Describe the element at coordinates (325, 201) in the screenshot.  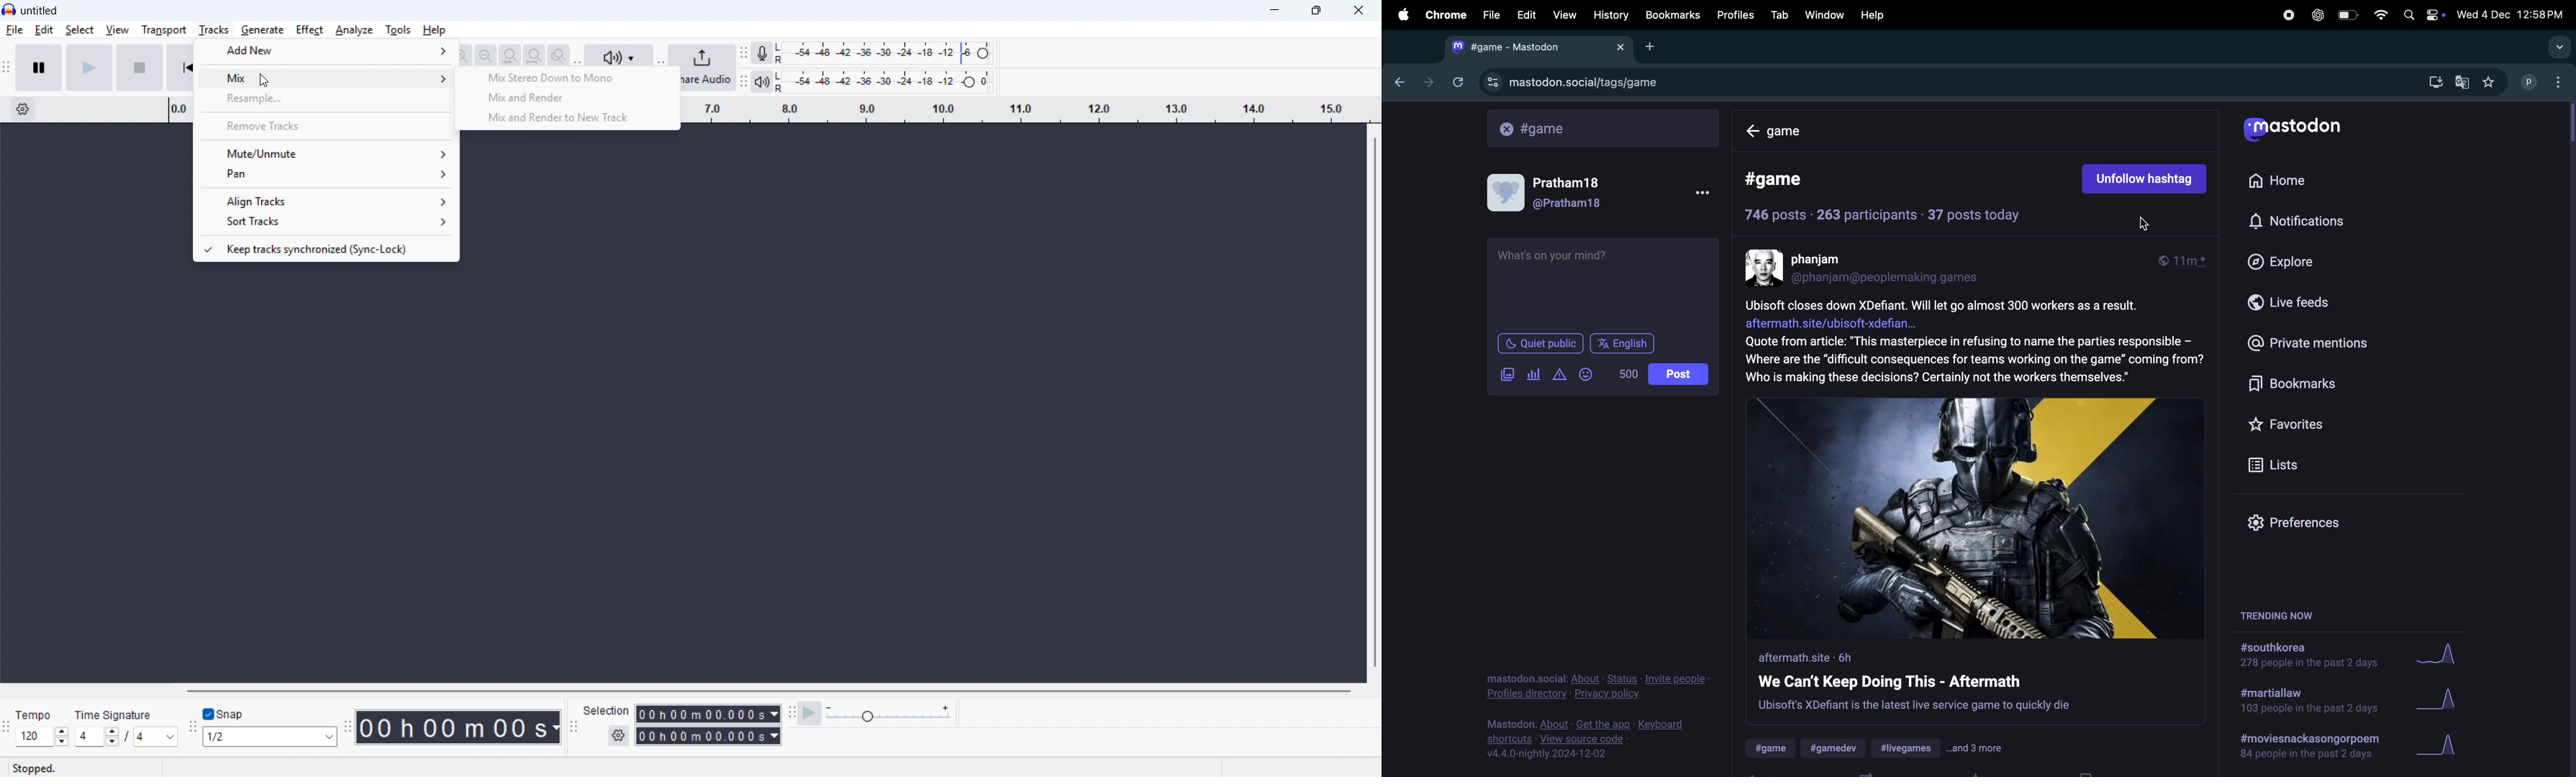
I see `Align tracks ` at that location.